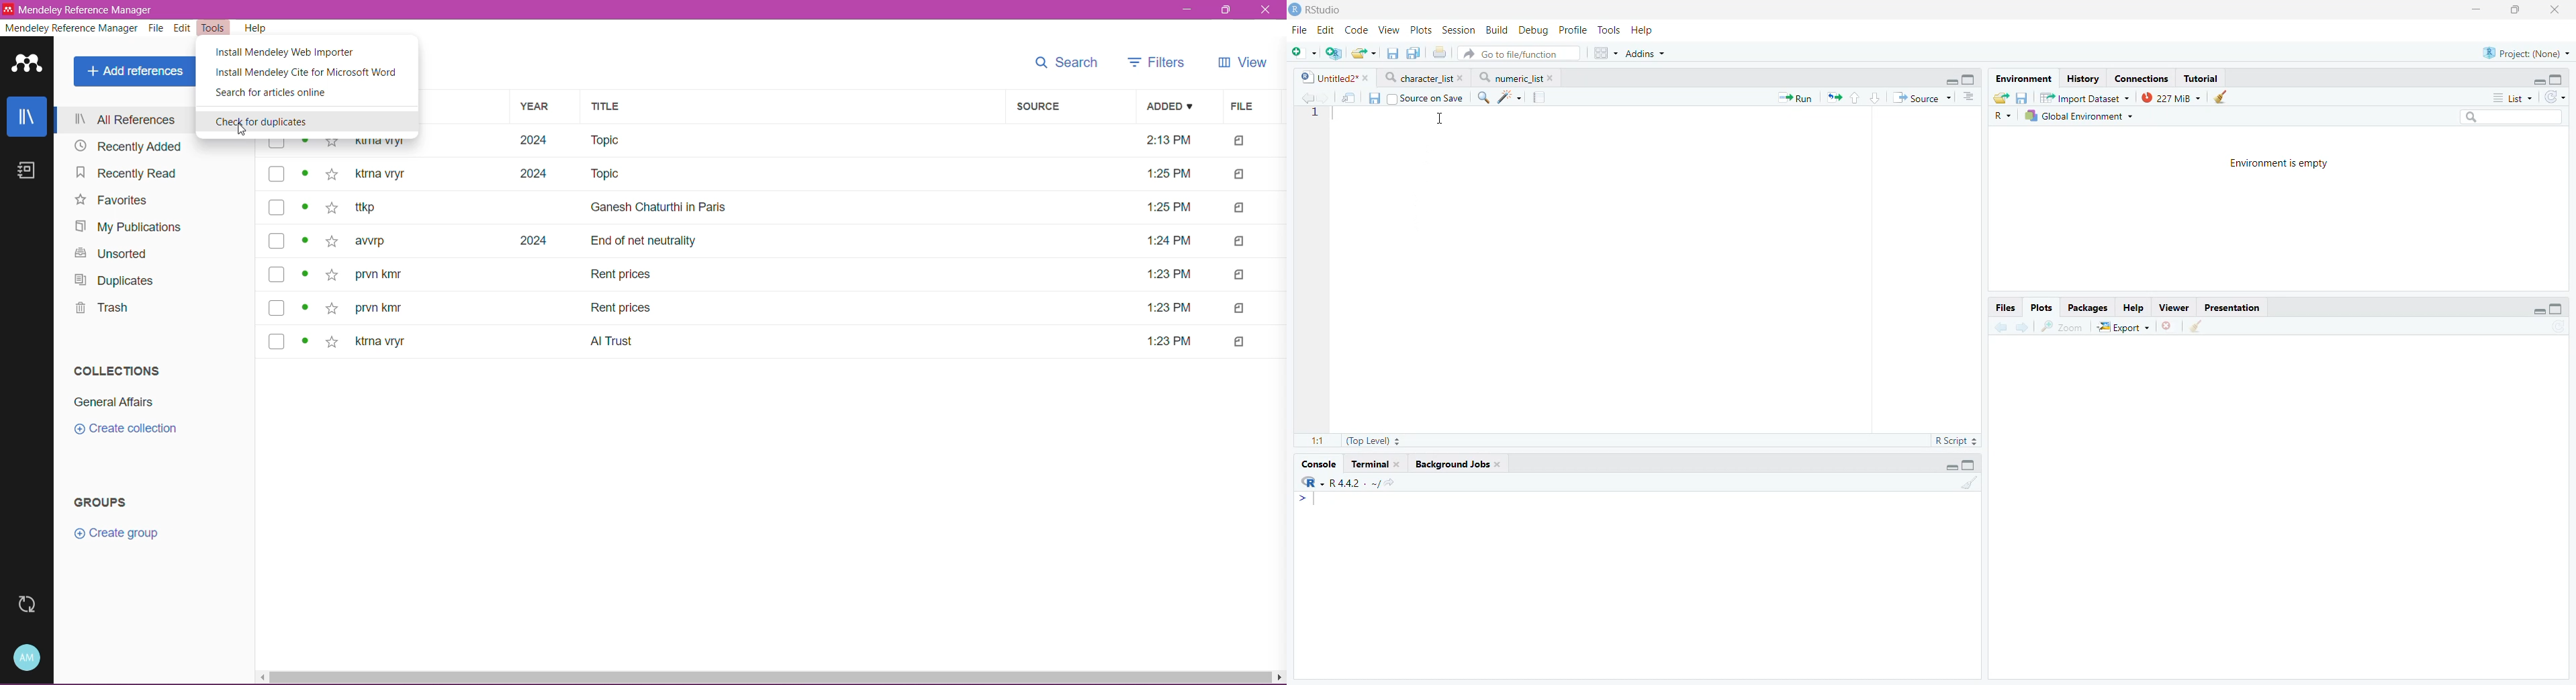  Describe the element at coordinates (1645, 54) in the screenshot. I see `Addins` at that location.